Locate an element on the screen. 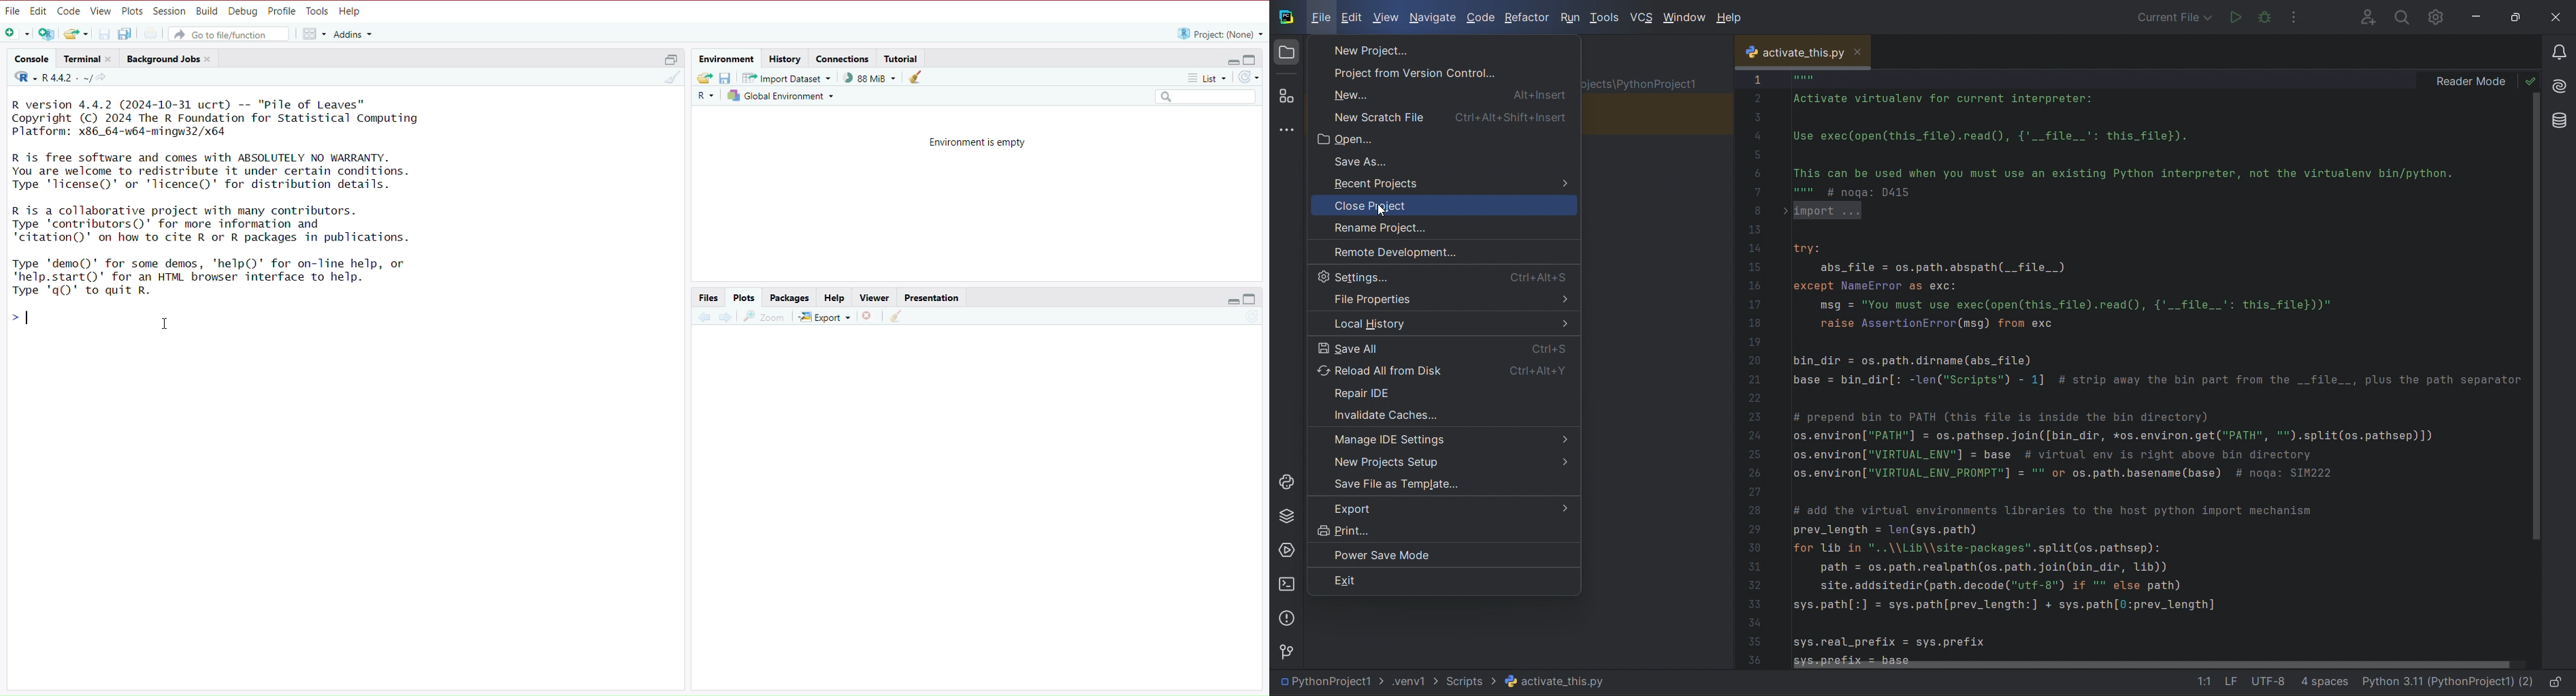  Export is located at coordinates (824, 317).